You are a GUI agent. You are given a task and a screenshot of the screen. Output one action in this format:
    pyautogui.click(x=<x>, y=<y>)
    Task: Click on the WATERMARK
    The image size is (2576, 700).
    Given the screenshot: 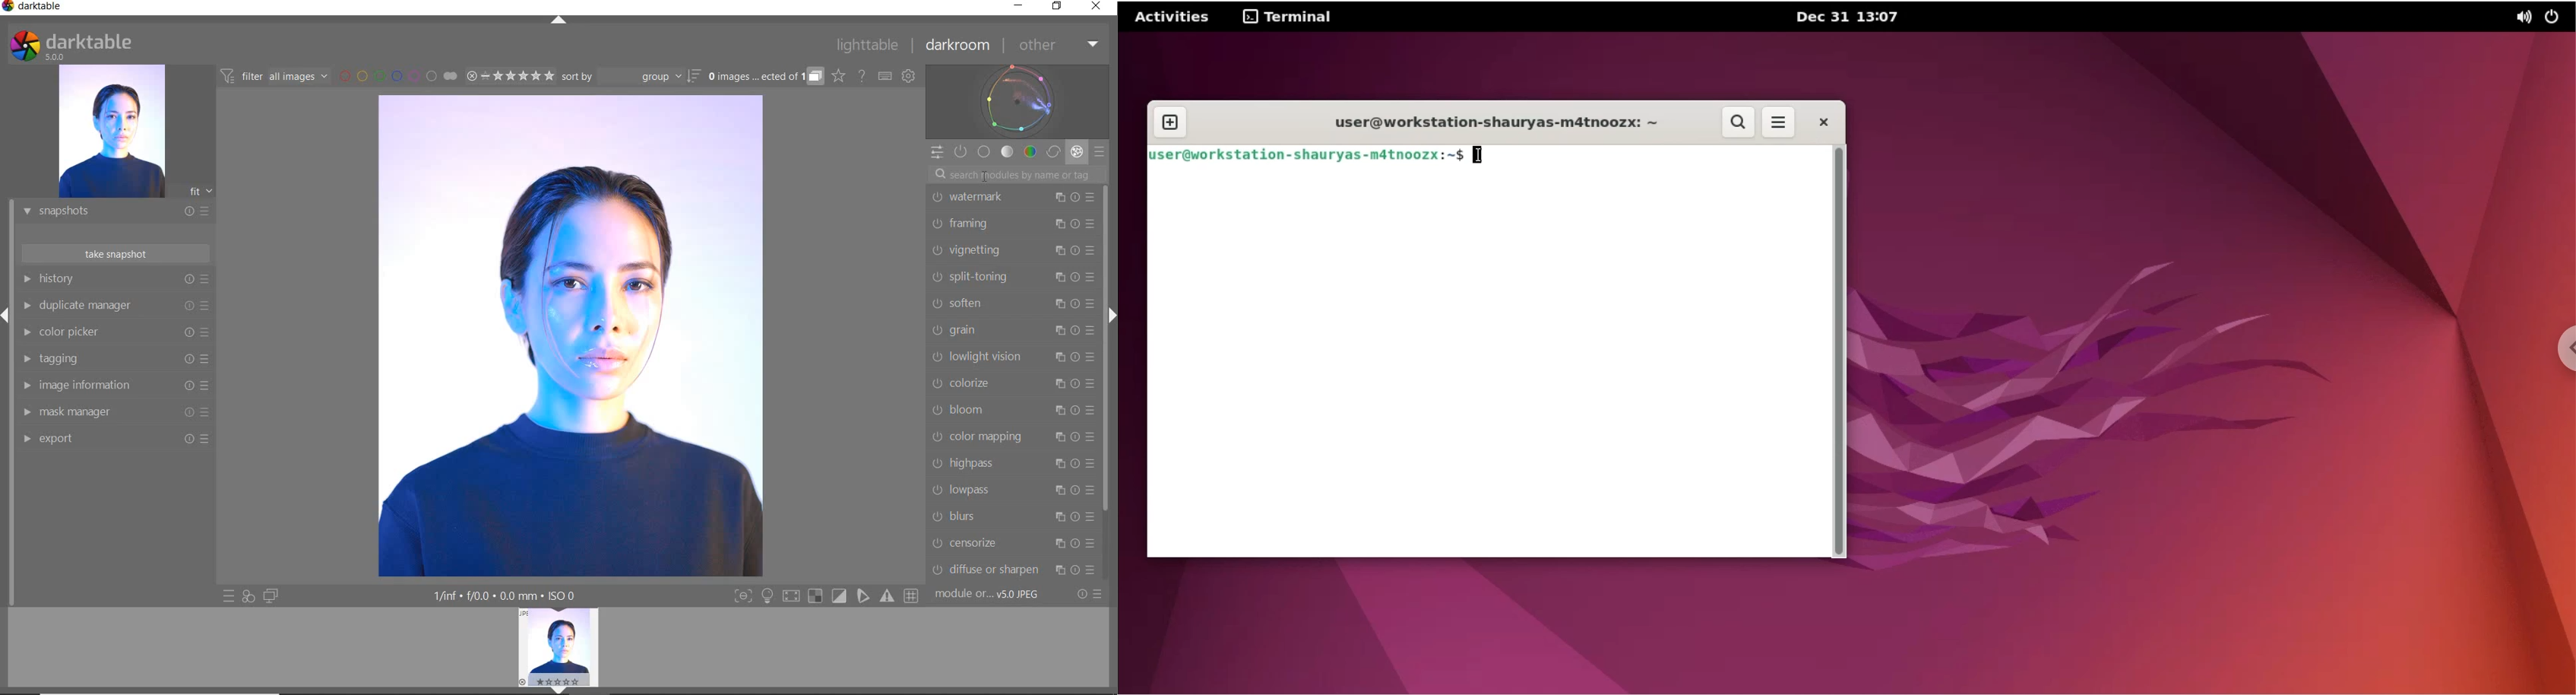 What is the action you would take?
    pyautogui.click(x=1013, y=196)
    